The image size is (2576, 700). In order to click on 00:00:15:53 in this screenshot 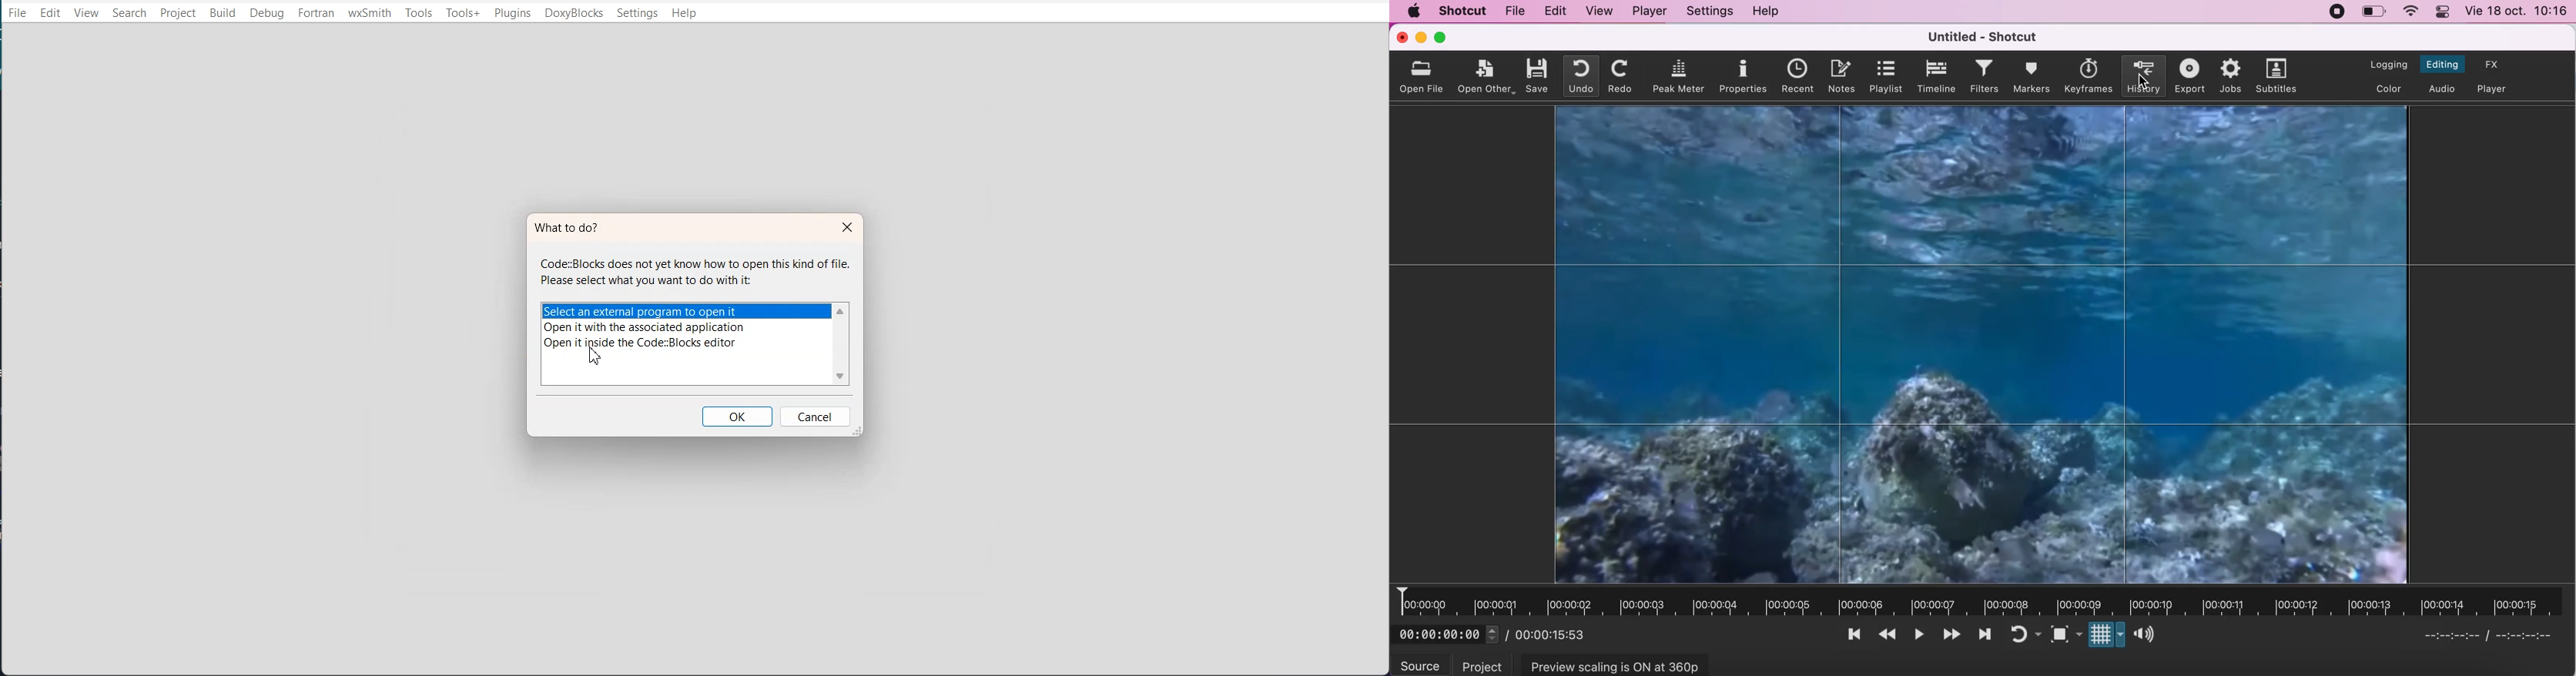, I will do `click(1554, 635)`.